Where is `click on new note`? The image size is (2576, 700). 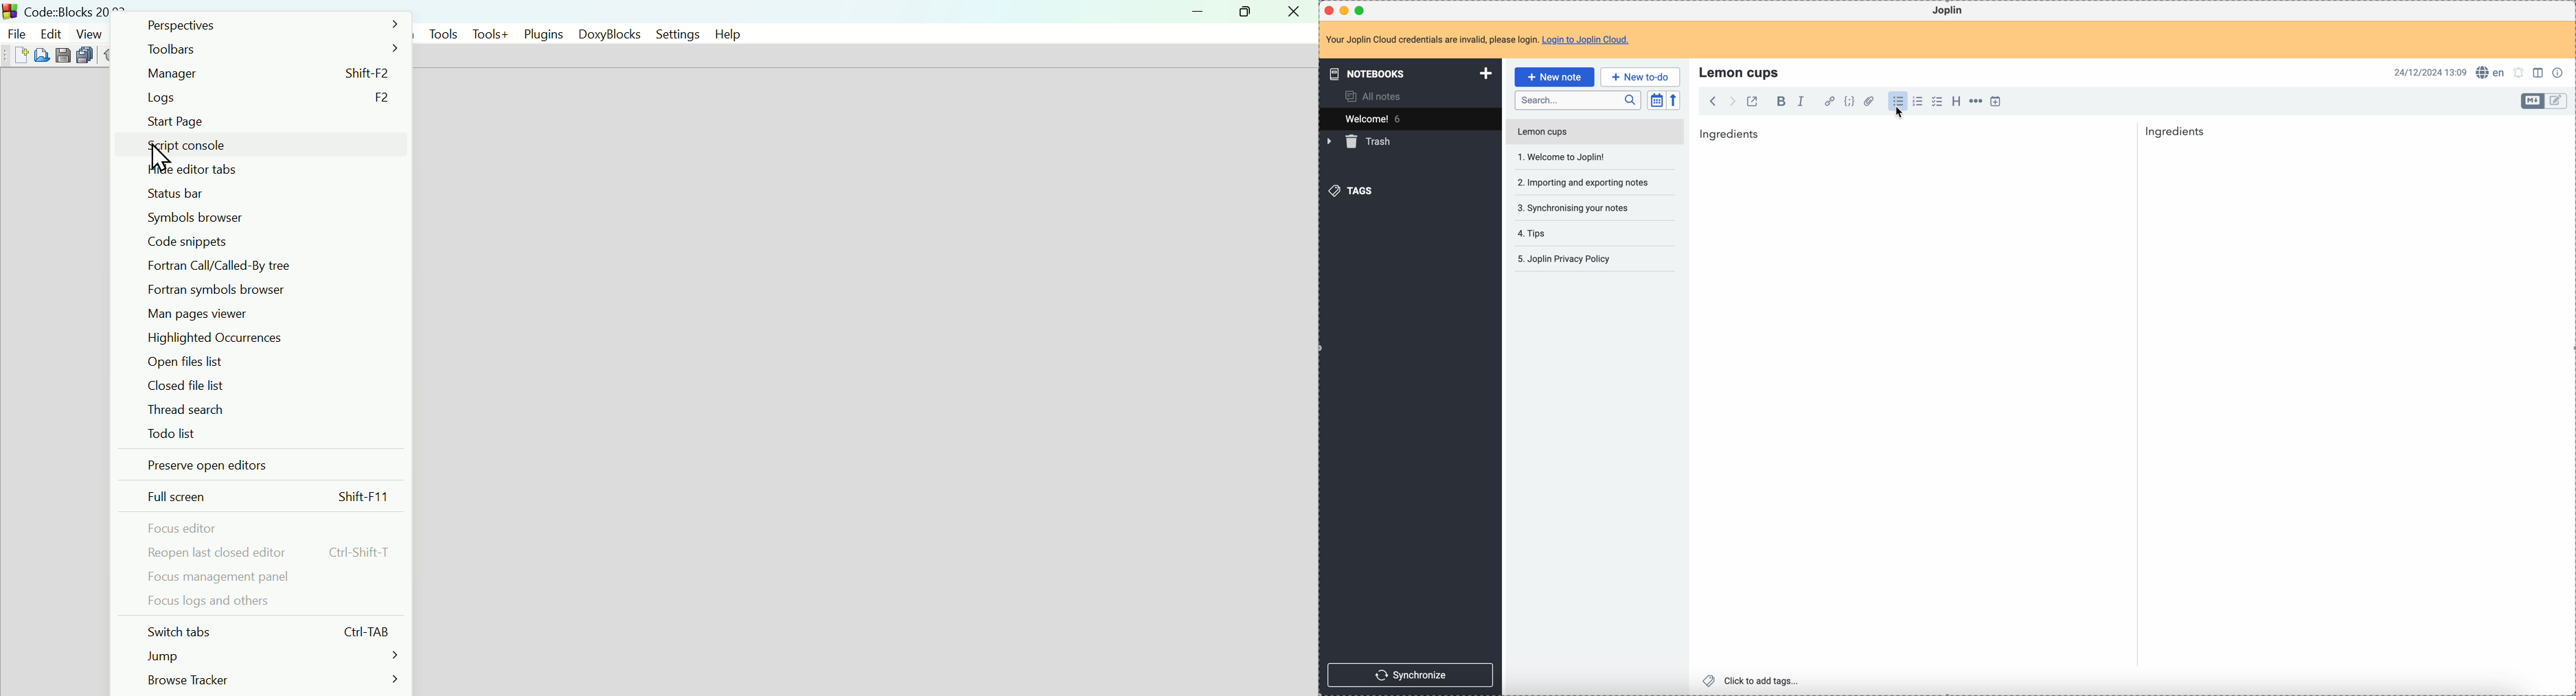 click on new note is located at coordinates (1554, 77).